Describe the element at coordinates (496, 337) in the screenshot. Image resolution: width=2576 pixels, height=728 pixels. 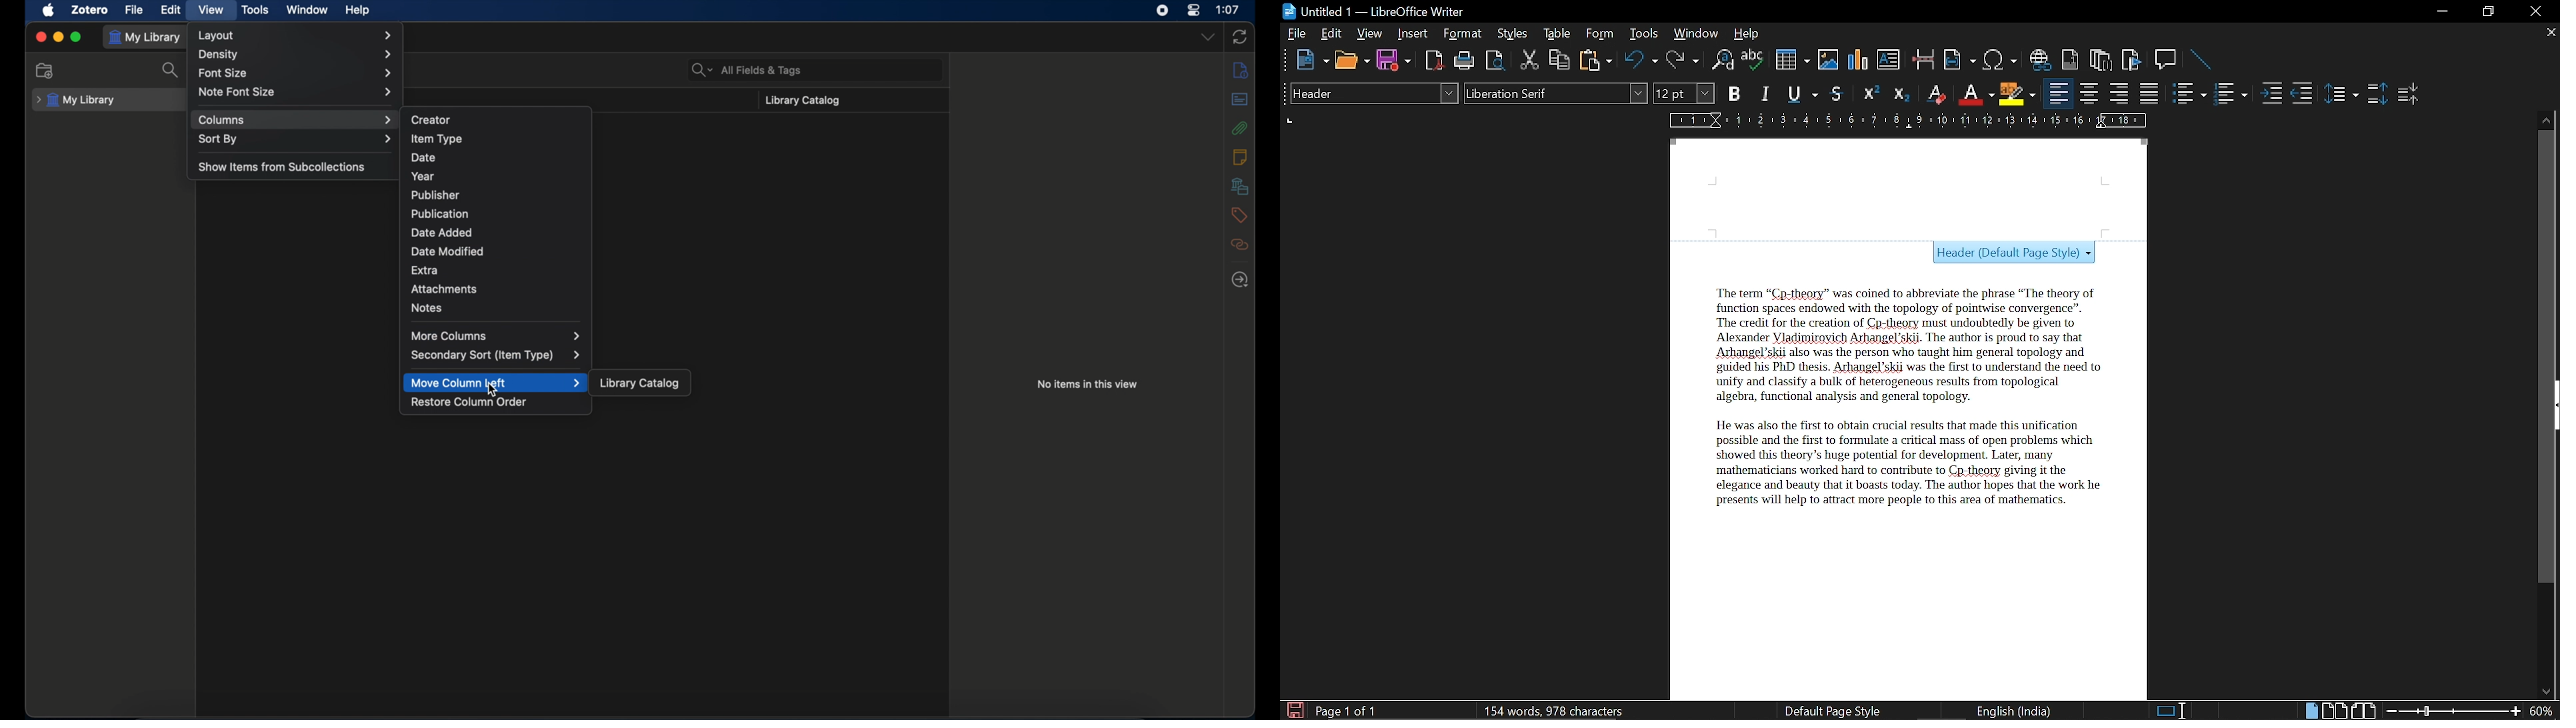
I see `more columns` at that location.